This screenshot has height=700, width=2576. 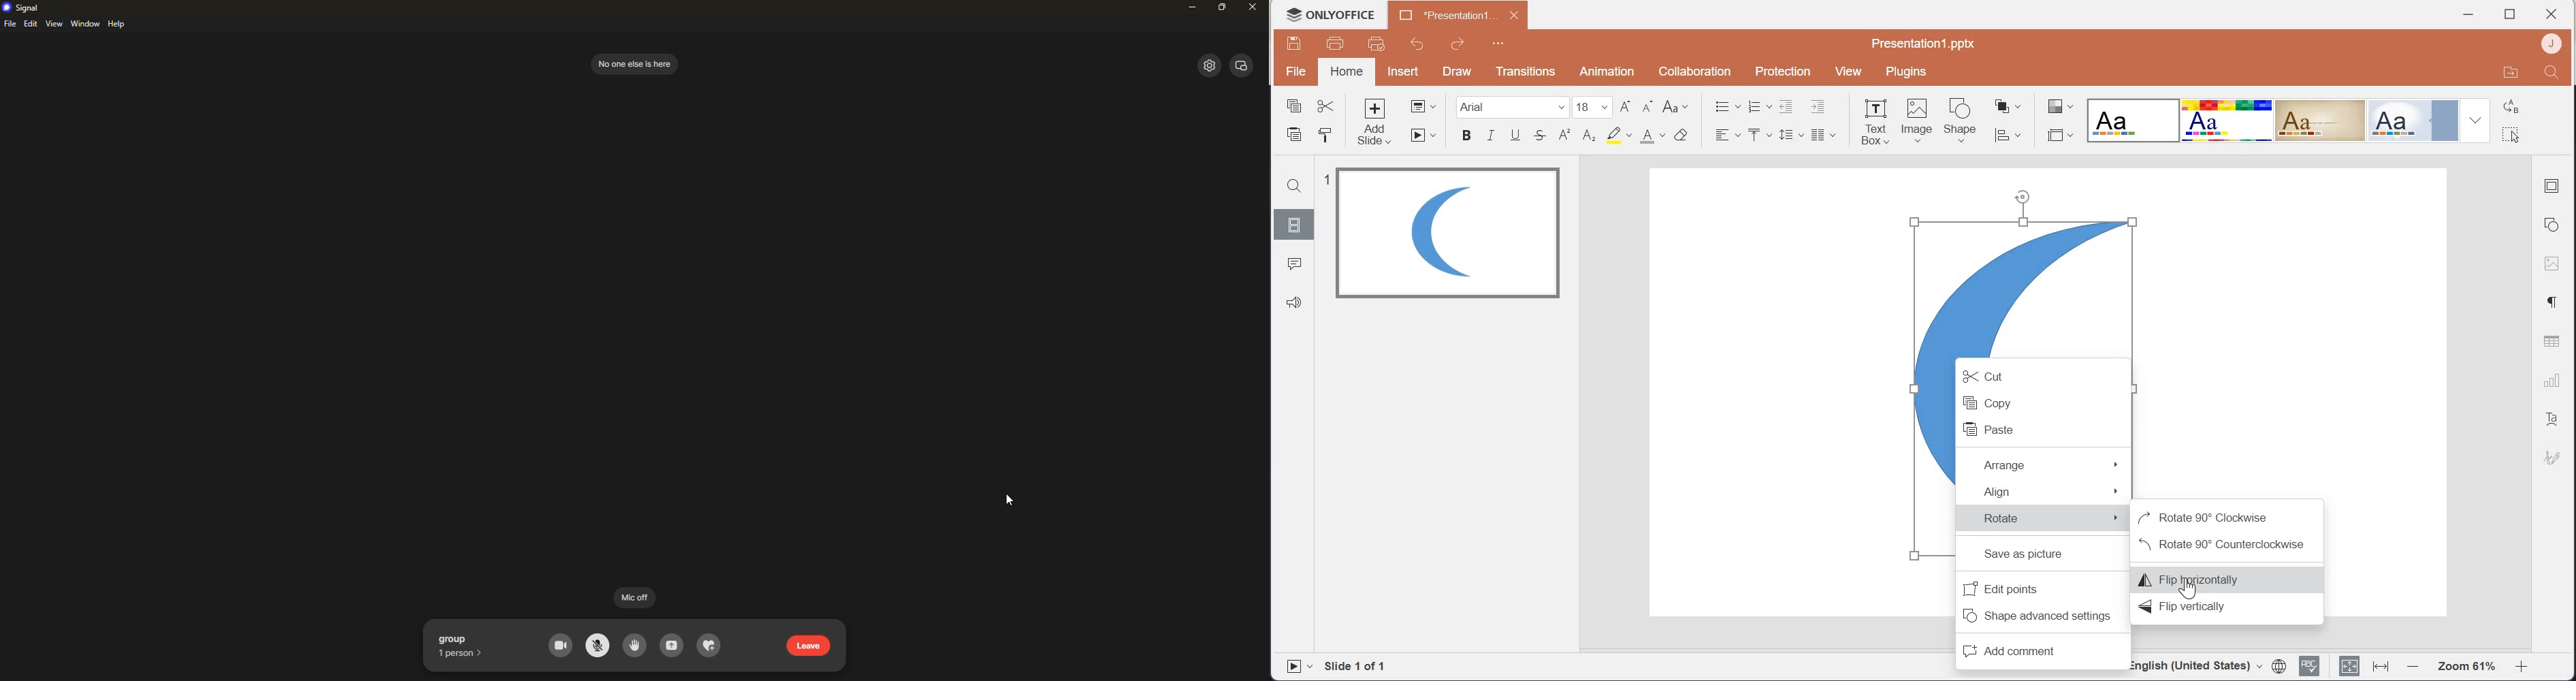 I want to click on Minimize, so click(x=2469, y=15).